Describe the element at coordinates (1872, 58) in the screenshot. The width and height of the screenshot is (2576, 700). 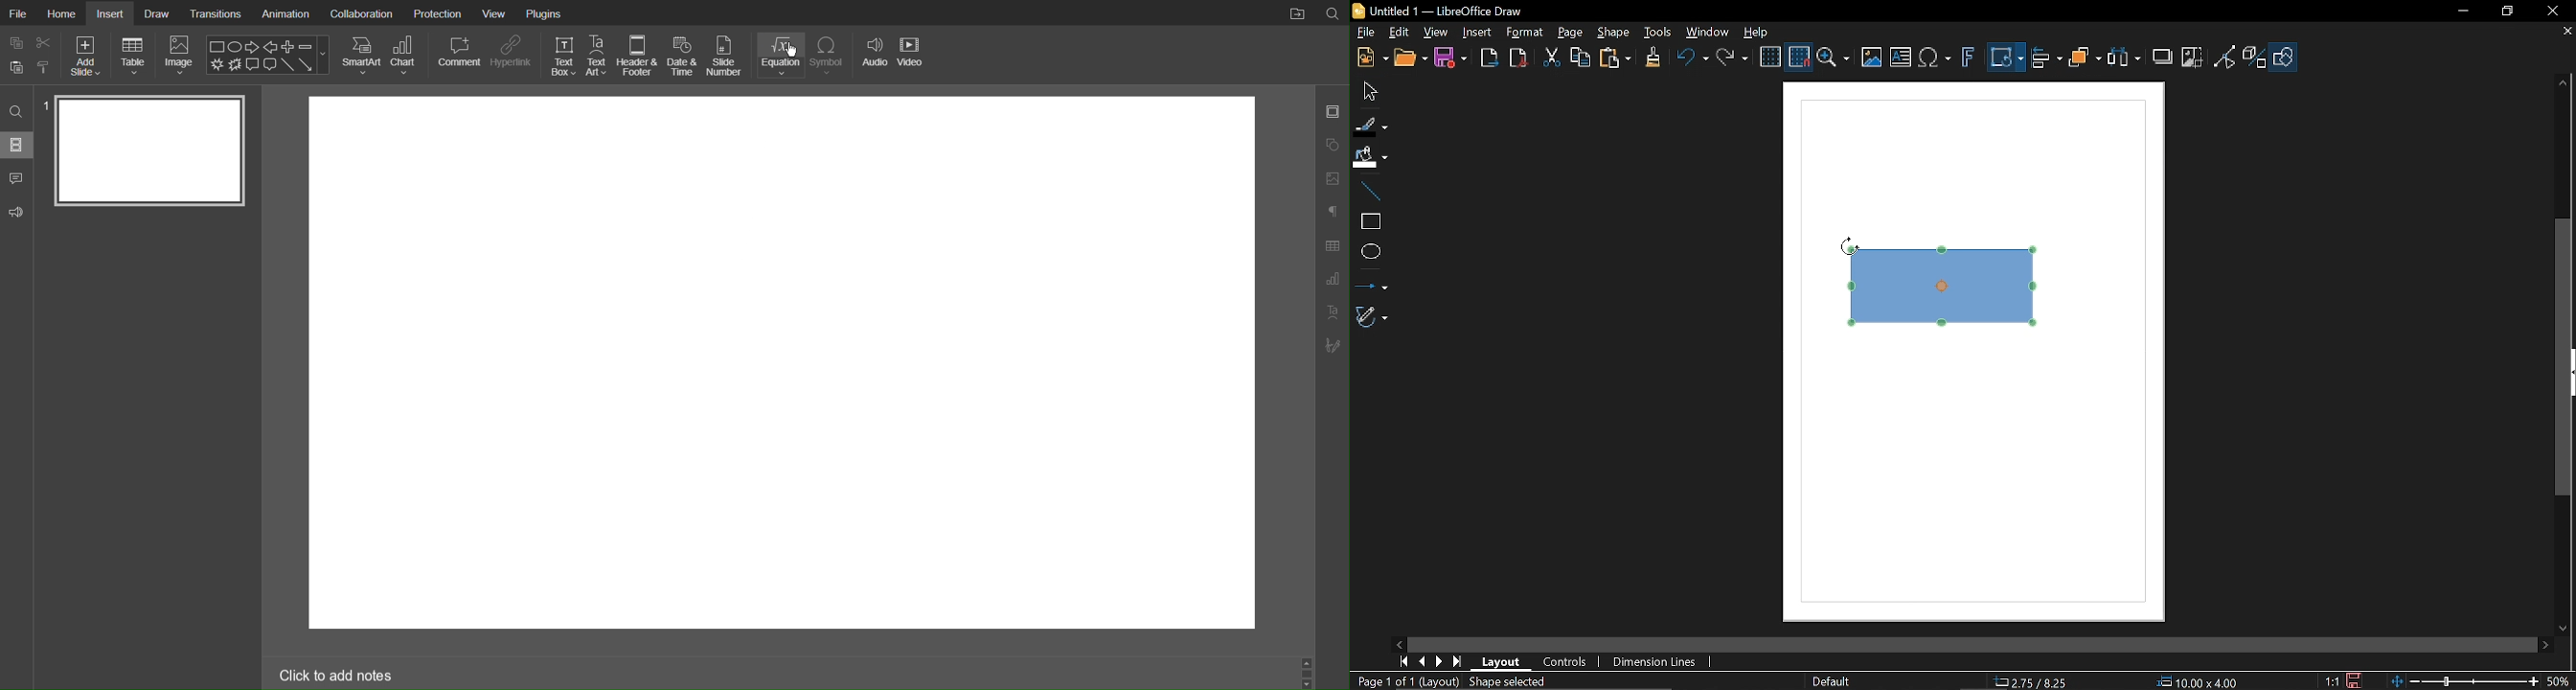
I see `Insert image` at that location.